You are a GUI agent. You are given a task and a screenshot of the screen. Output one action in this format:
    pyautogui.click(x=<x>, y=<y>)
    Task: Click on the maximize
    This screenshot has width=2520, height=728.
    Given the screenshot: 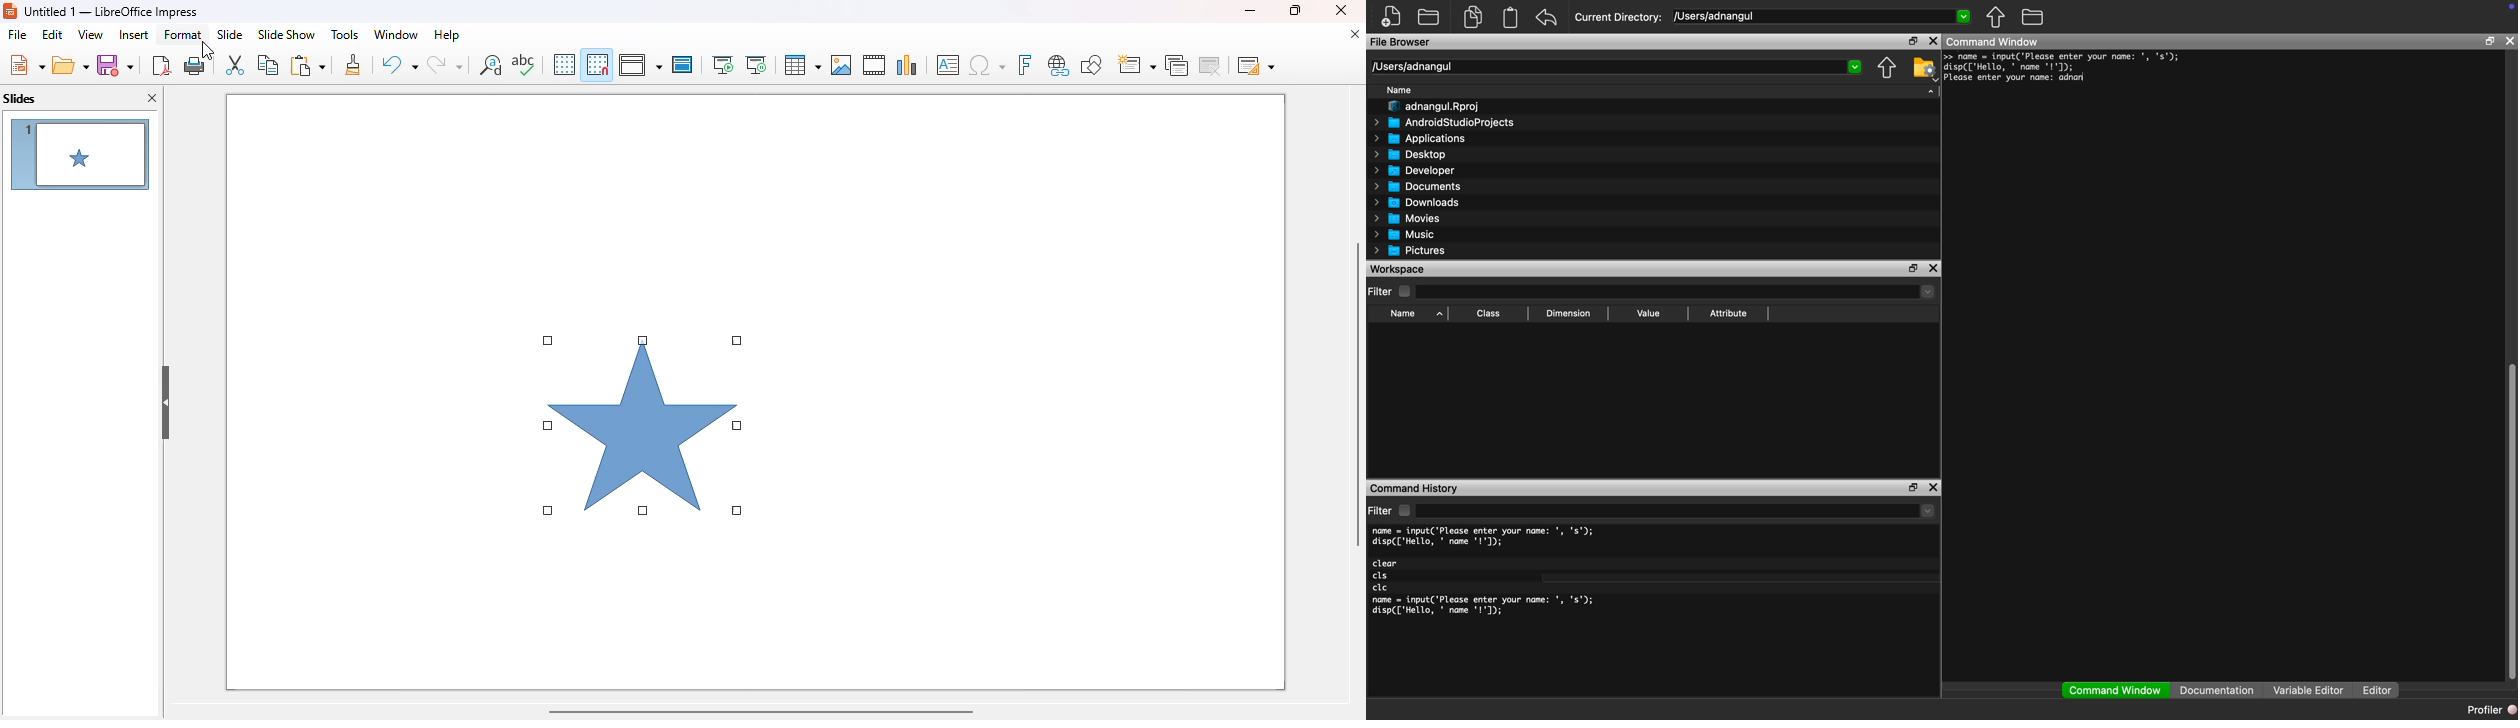 What is the action you would take?
    pyautogui.click(x=1913, y=268)
    